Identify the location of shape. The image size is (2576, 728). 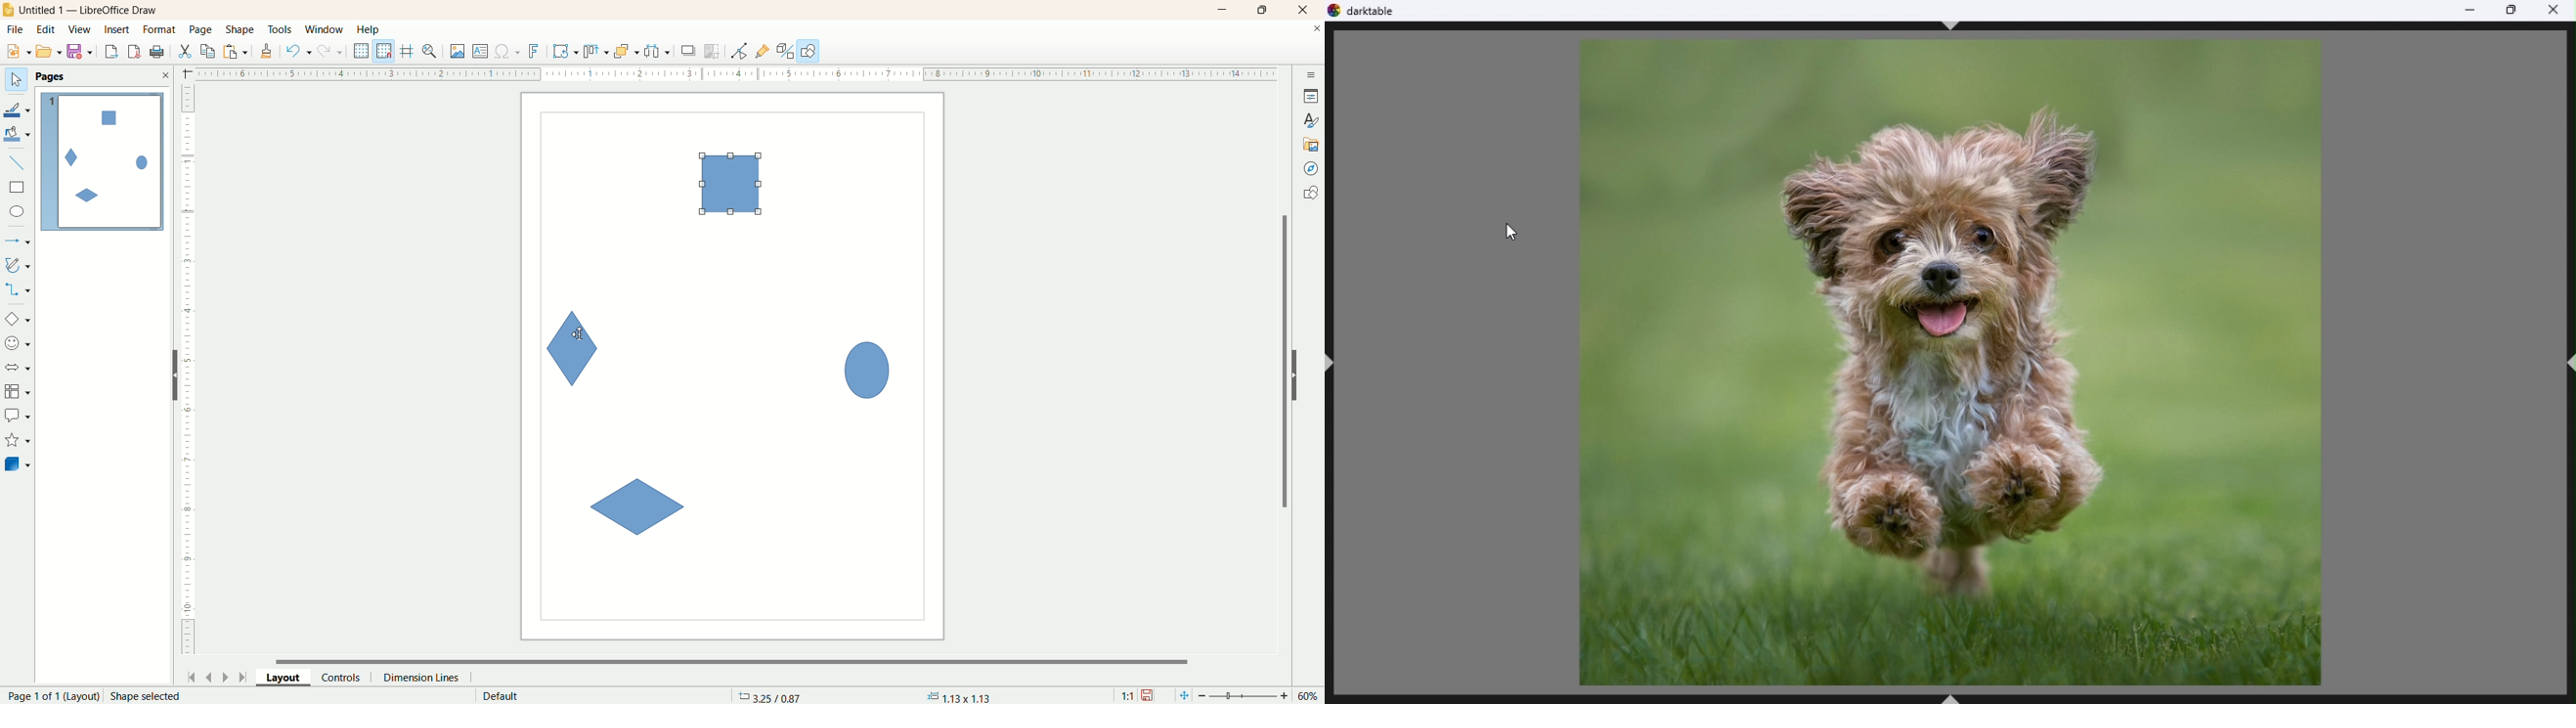
(241, 30).